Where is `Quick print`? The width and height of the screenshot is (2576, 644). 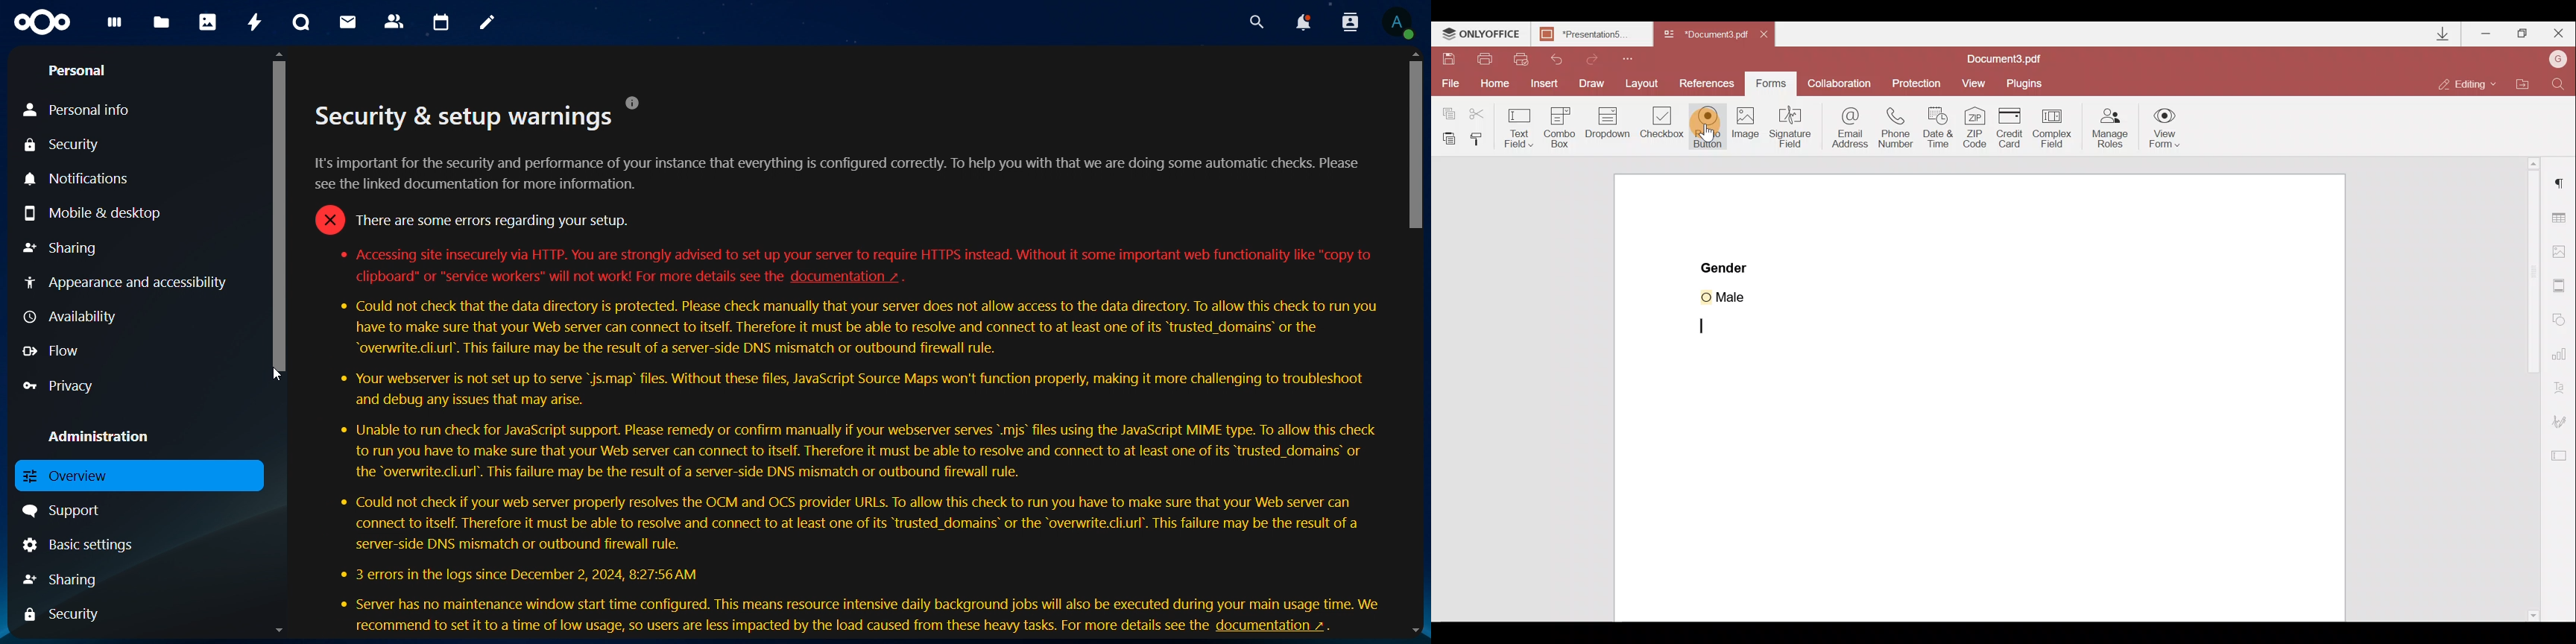
Quick print is located at coordinates (1525, 57).